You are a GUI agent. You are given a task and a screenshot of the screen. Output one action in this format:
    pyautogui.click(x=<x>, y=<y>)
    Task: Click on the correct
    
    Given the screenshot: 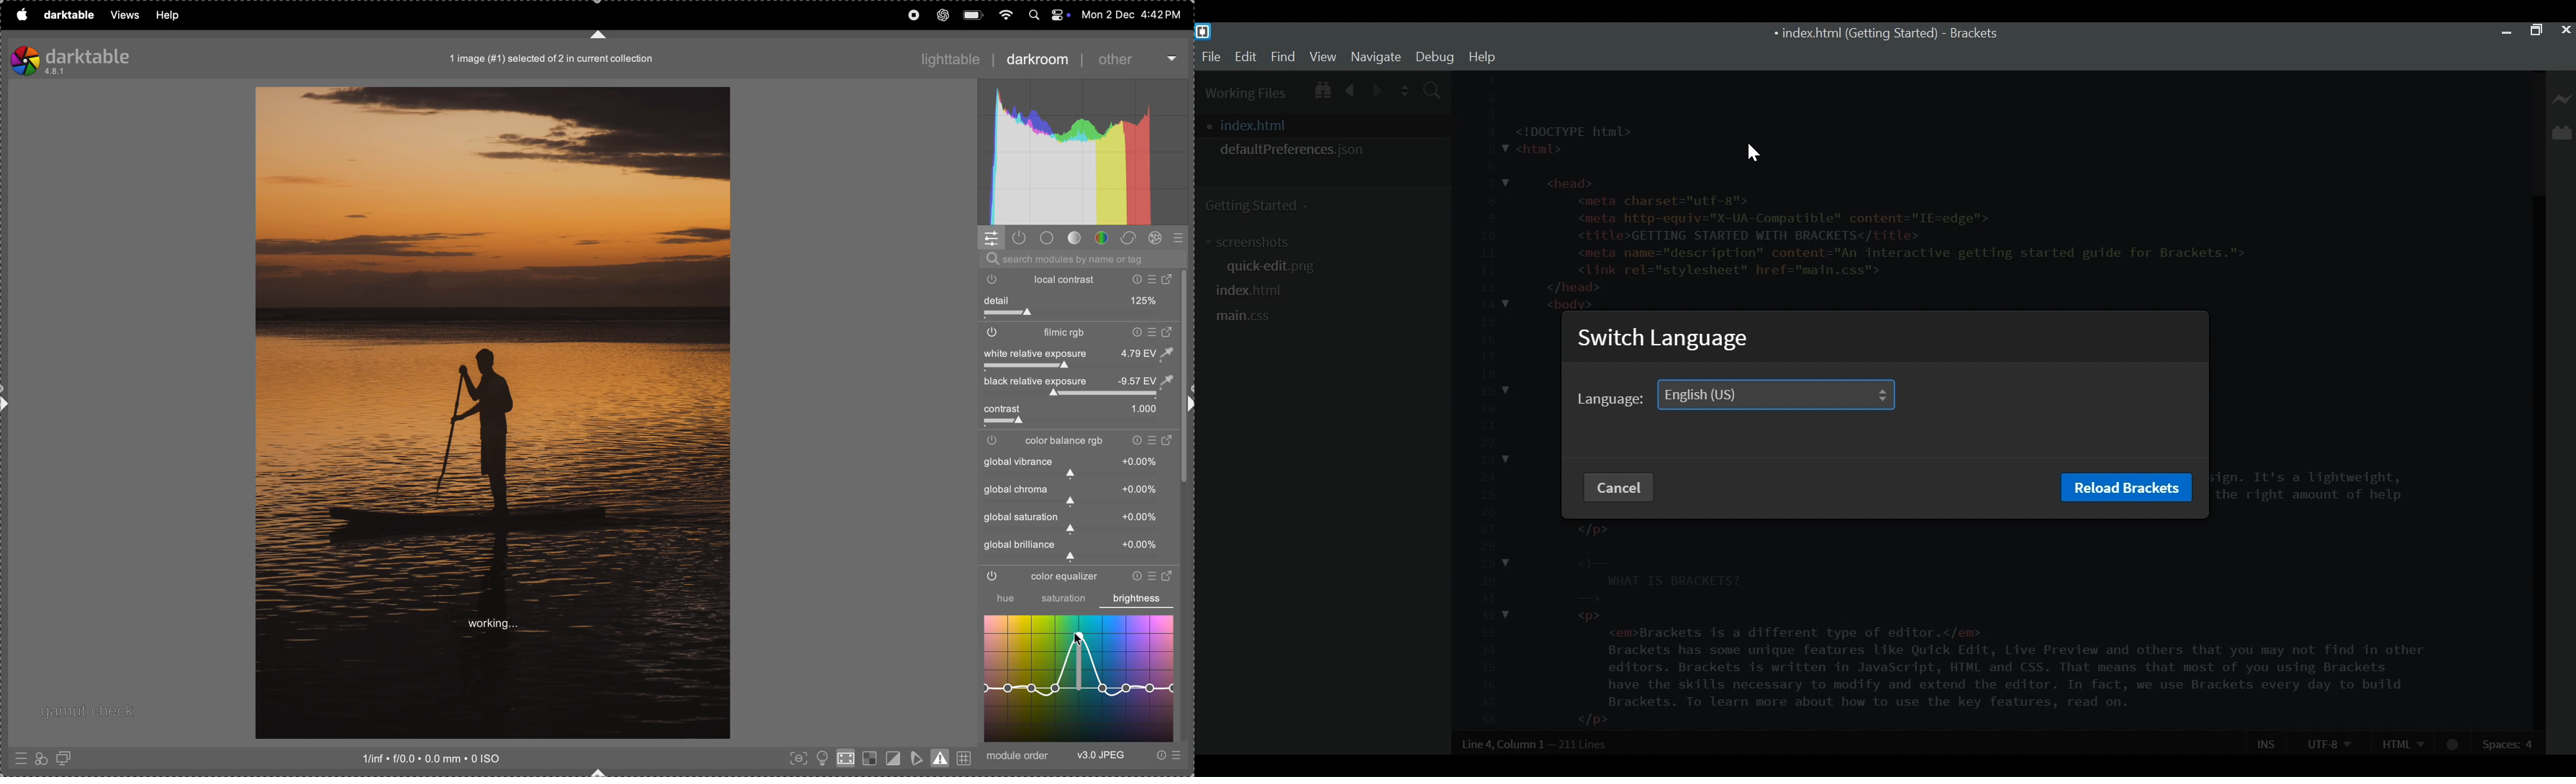 What is the action you would take?
    pyautogui.click(x=1132, y=238)
    